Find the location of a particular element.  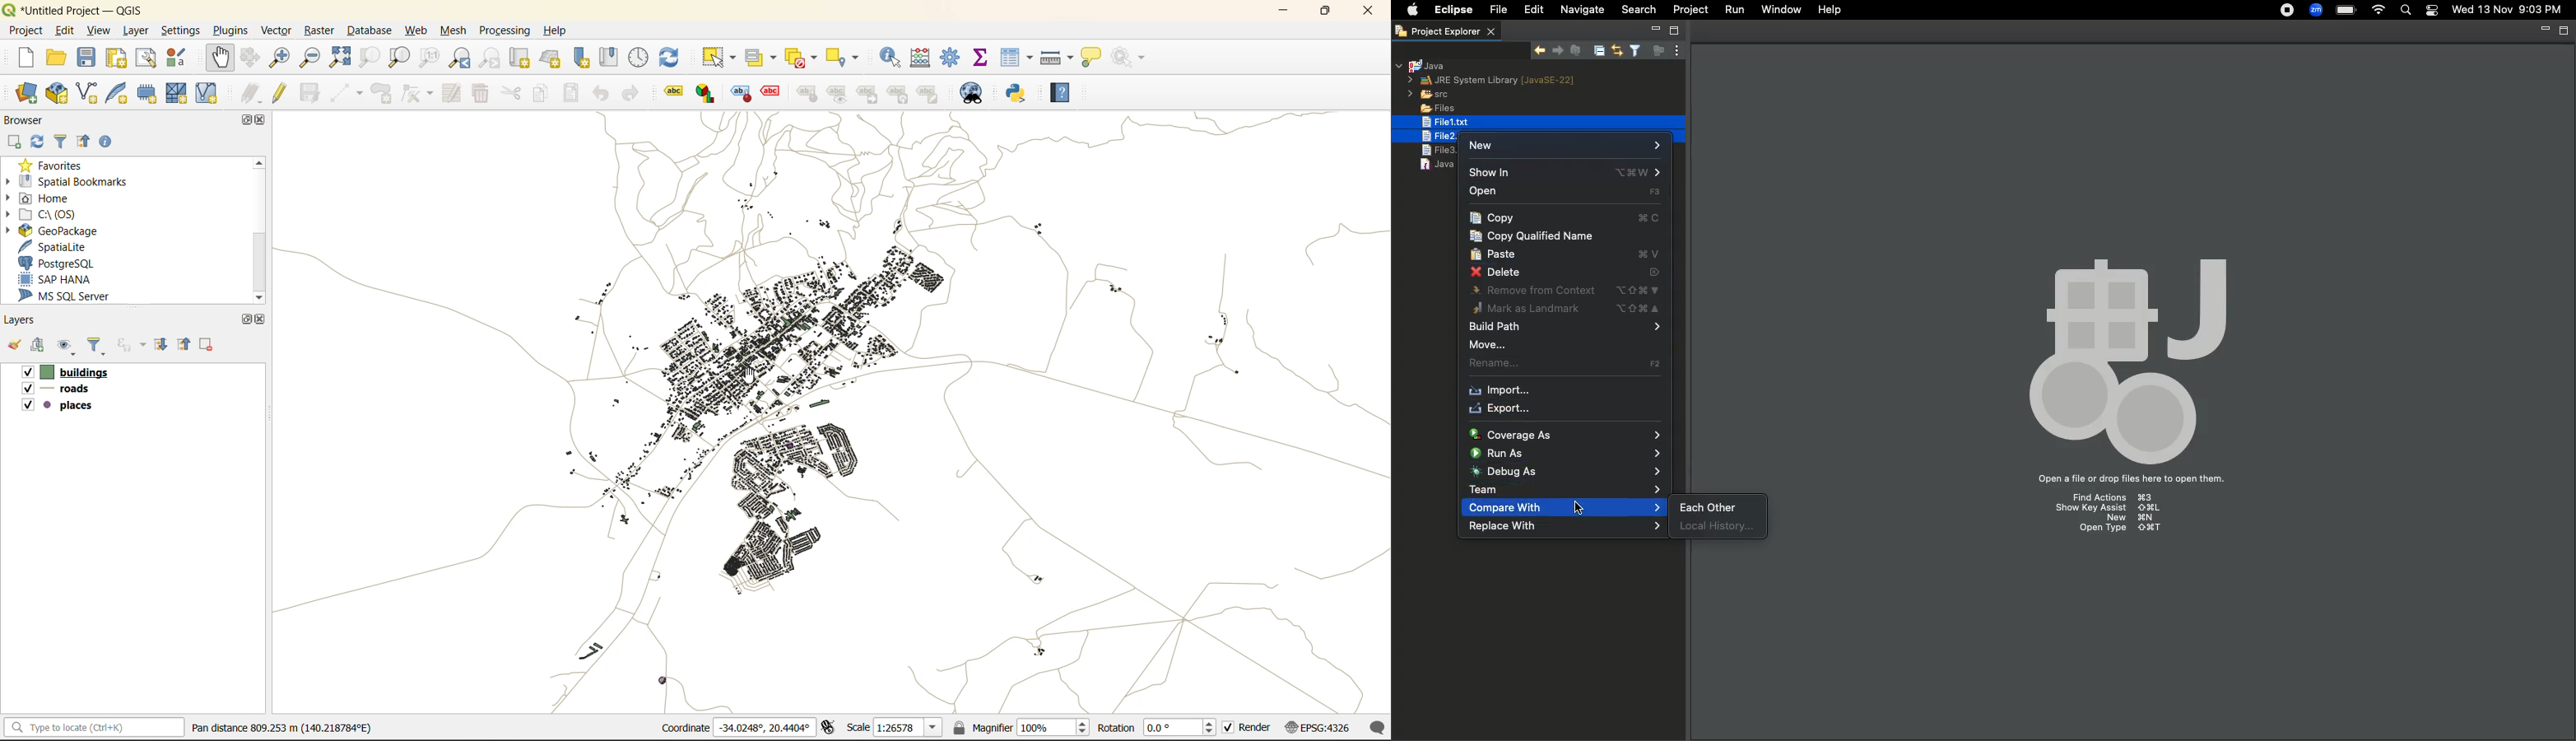

zoom next is located at coordinates (490, 58).